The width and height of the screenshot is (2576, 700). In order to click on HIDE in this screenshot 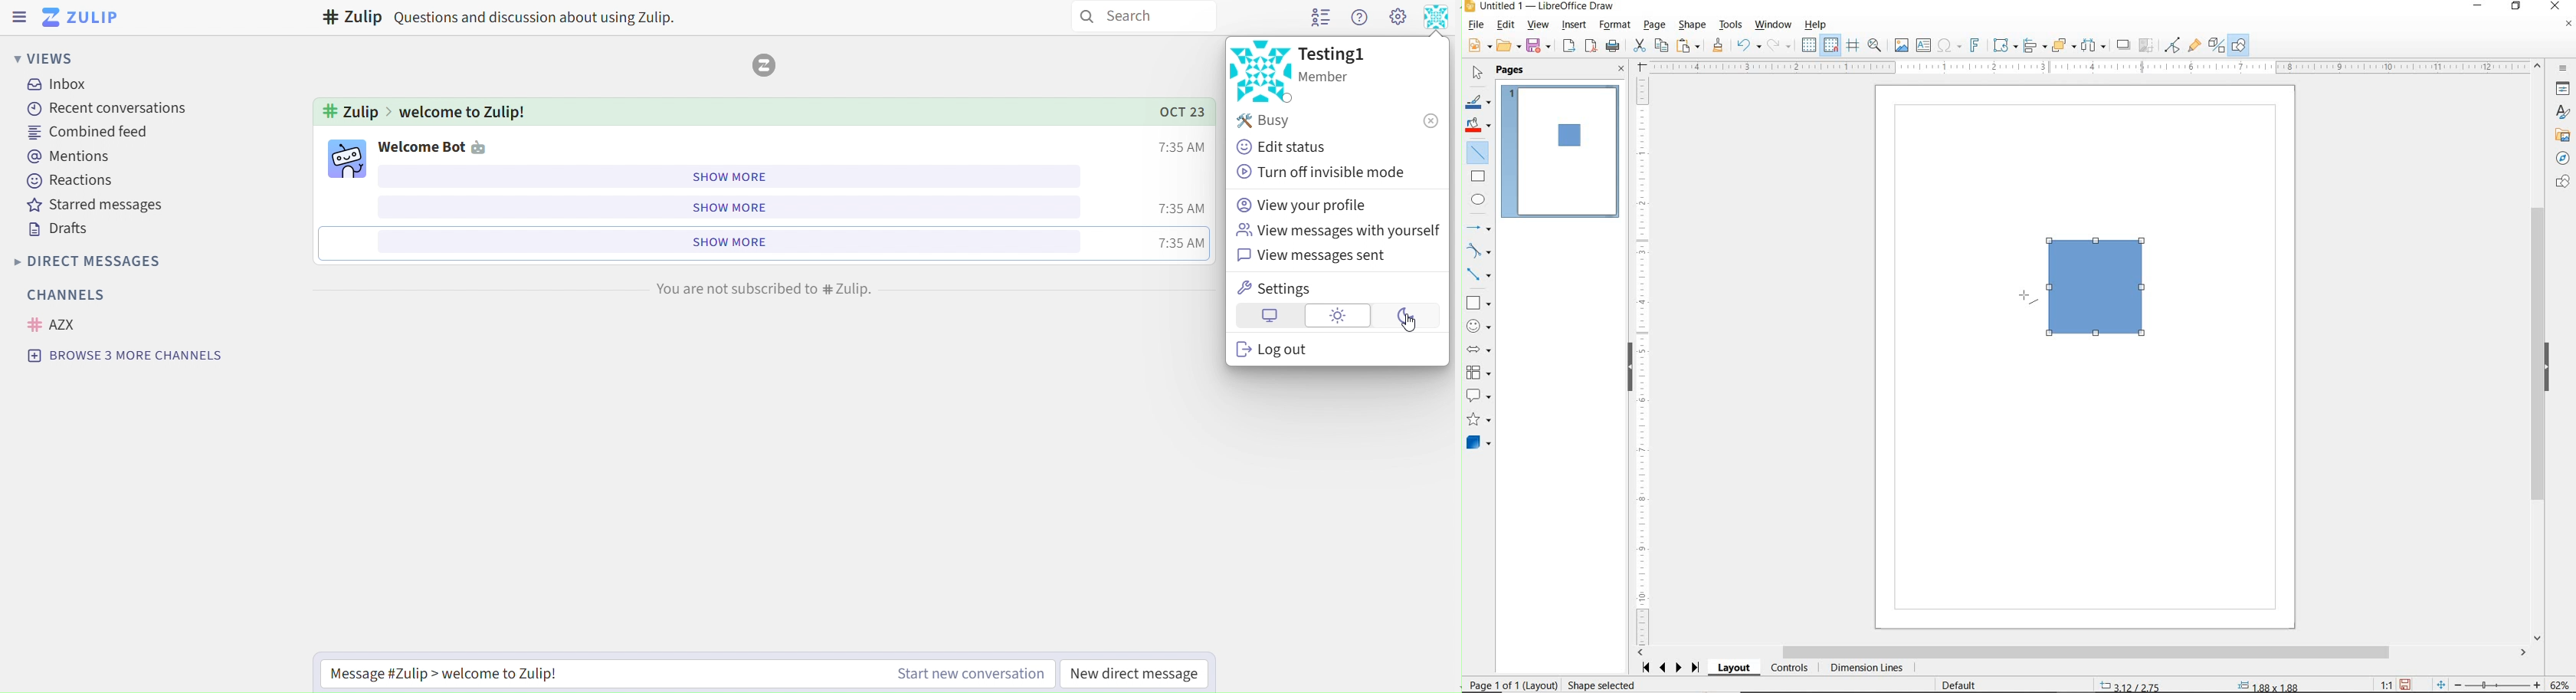, I will do `click(1630, 368)`.